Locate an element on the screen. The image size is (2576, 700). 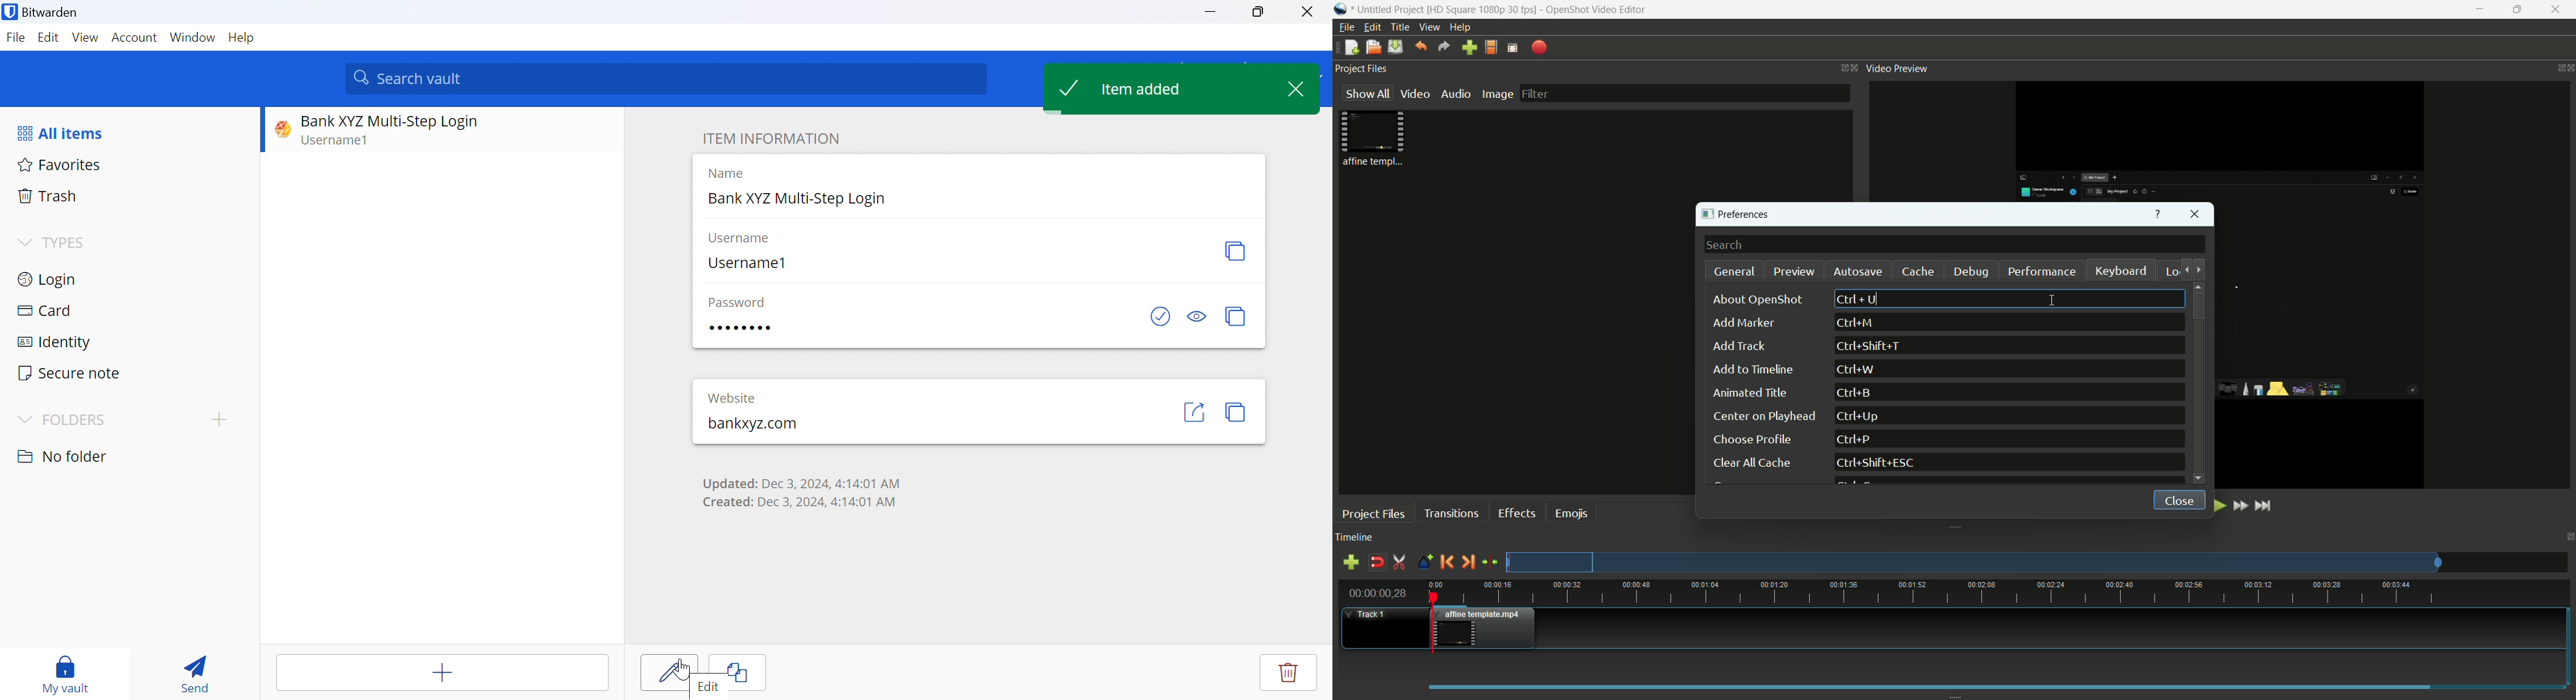
Card is located at coordinates (45, 310).